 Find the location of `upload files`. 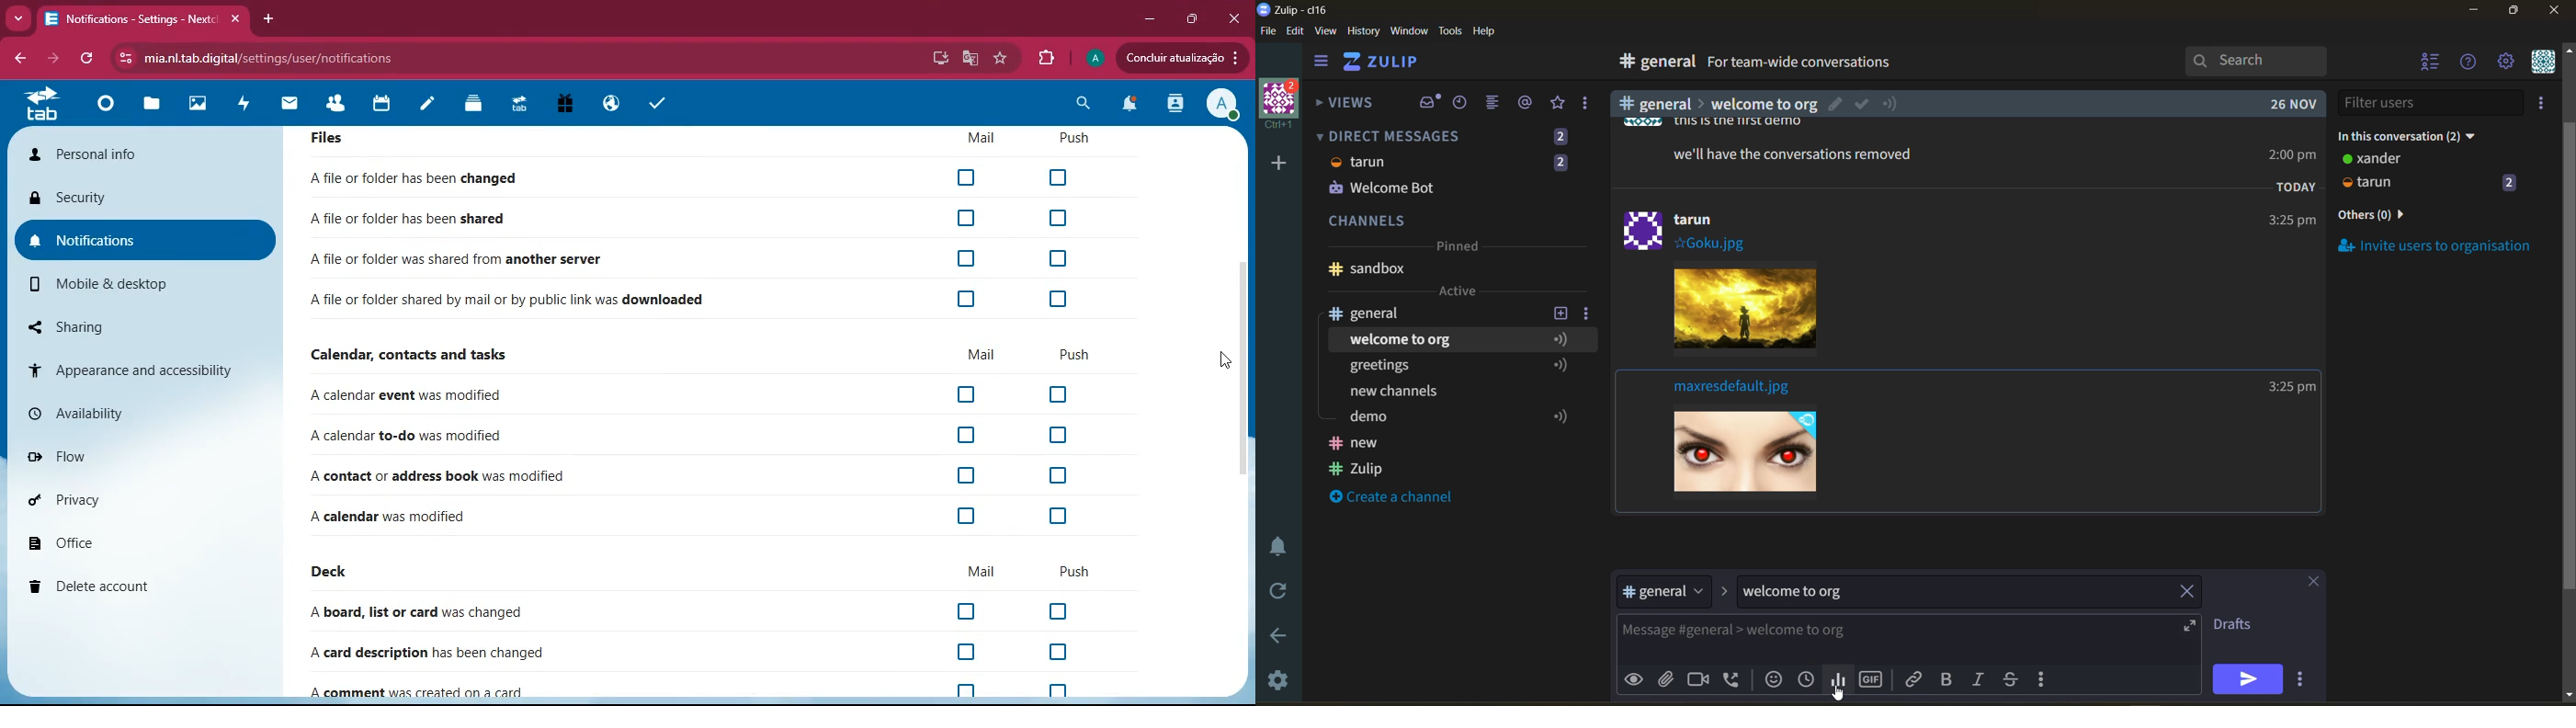

upload files is located at coordinates (1670, 677).